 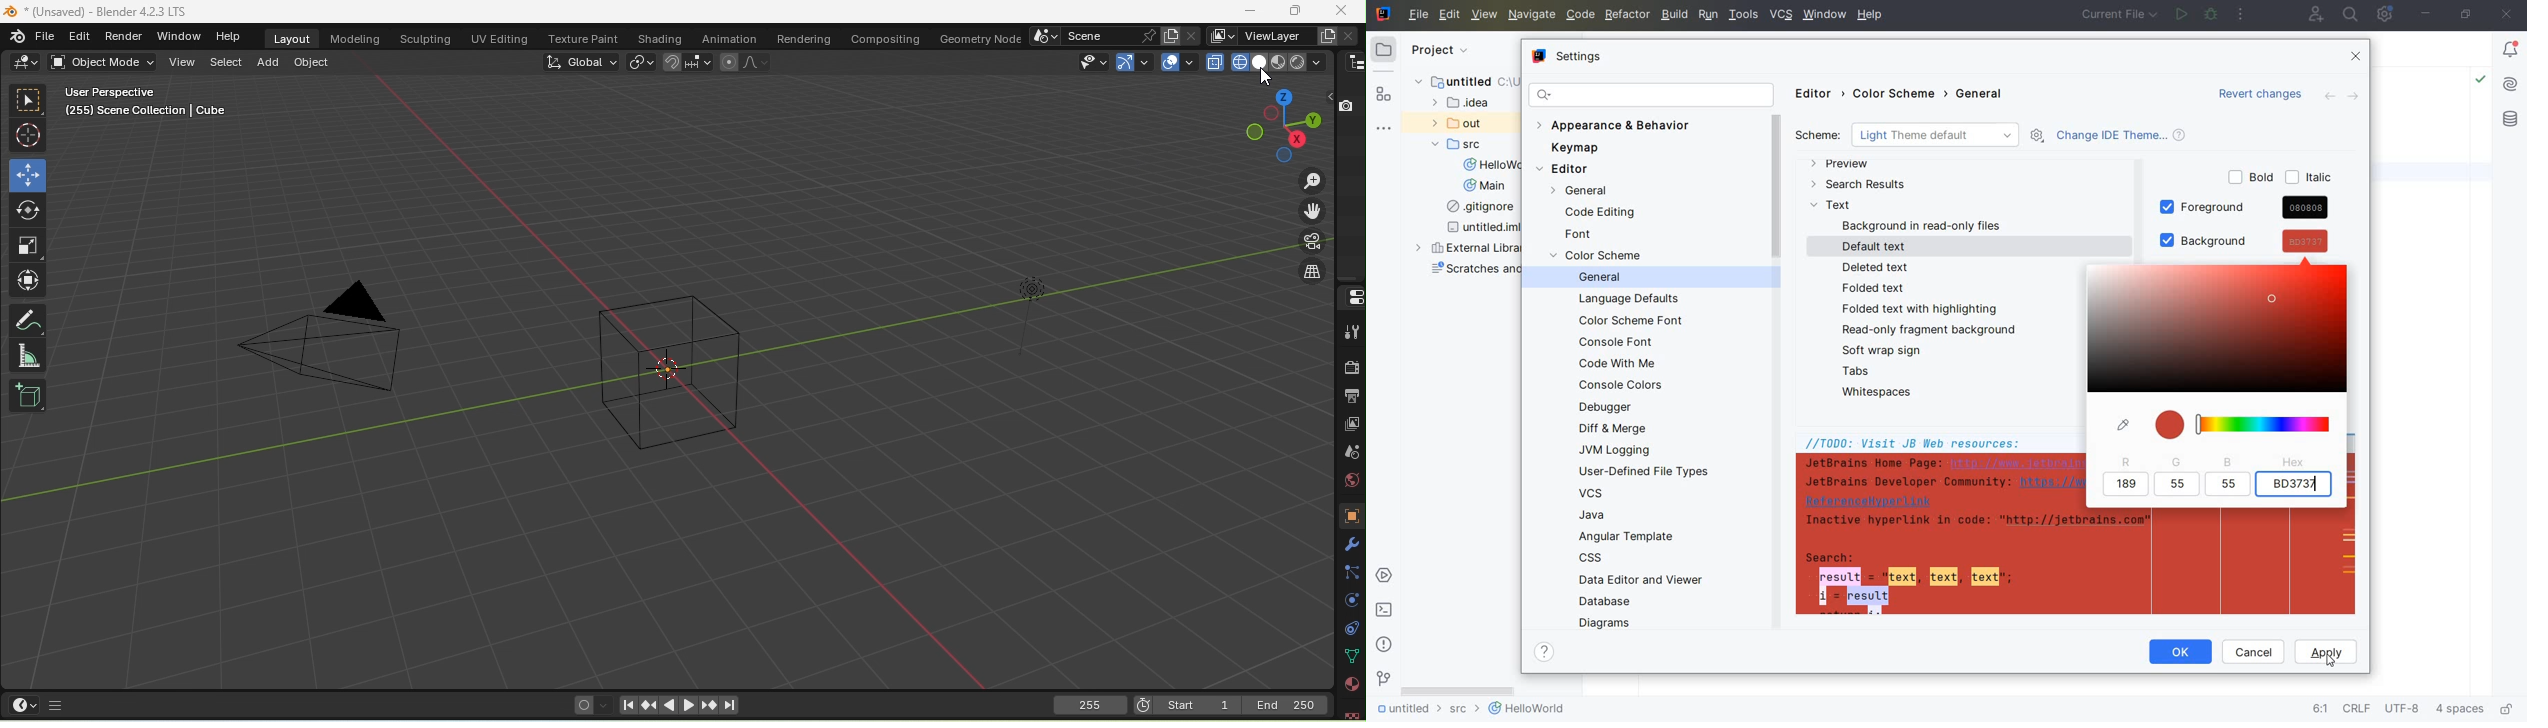 What do you see at coordinates (581, 63) in the screenshot?
I see `Transform orientation` at bounding box center [581, 63].